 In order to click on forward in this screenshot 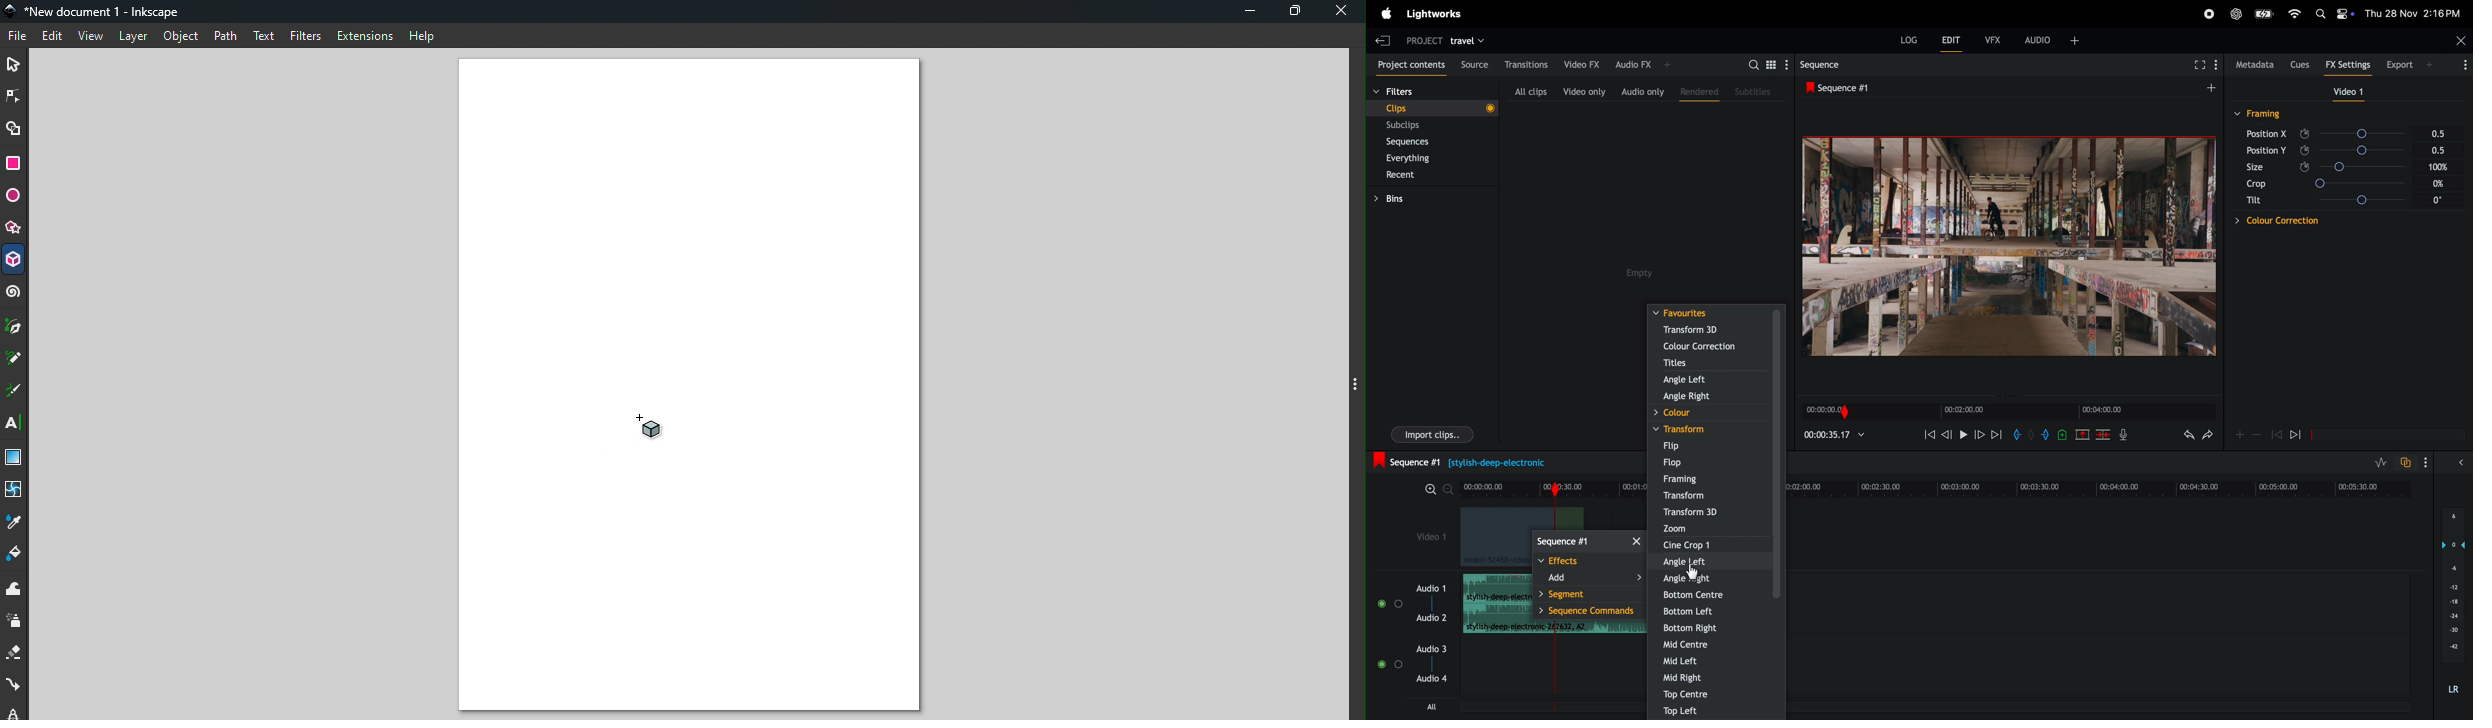, I will do `click(1996, 435)`.